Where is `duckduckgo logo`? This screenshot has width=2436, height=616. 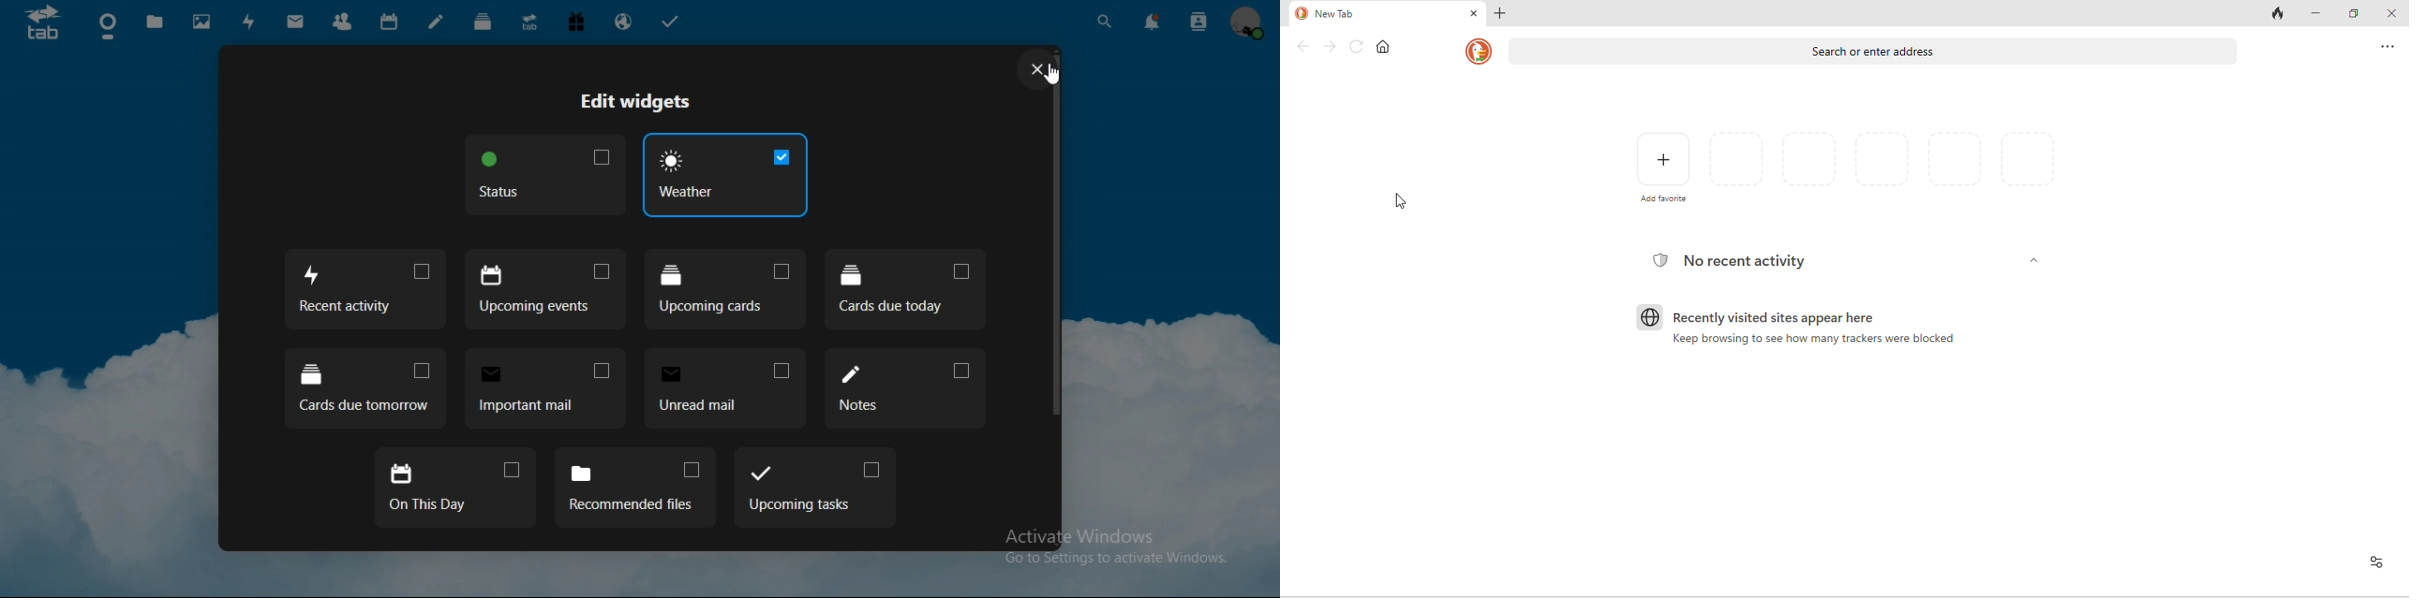
duckduckgo logo is located at coordinates (1476, 53).